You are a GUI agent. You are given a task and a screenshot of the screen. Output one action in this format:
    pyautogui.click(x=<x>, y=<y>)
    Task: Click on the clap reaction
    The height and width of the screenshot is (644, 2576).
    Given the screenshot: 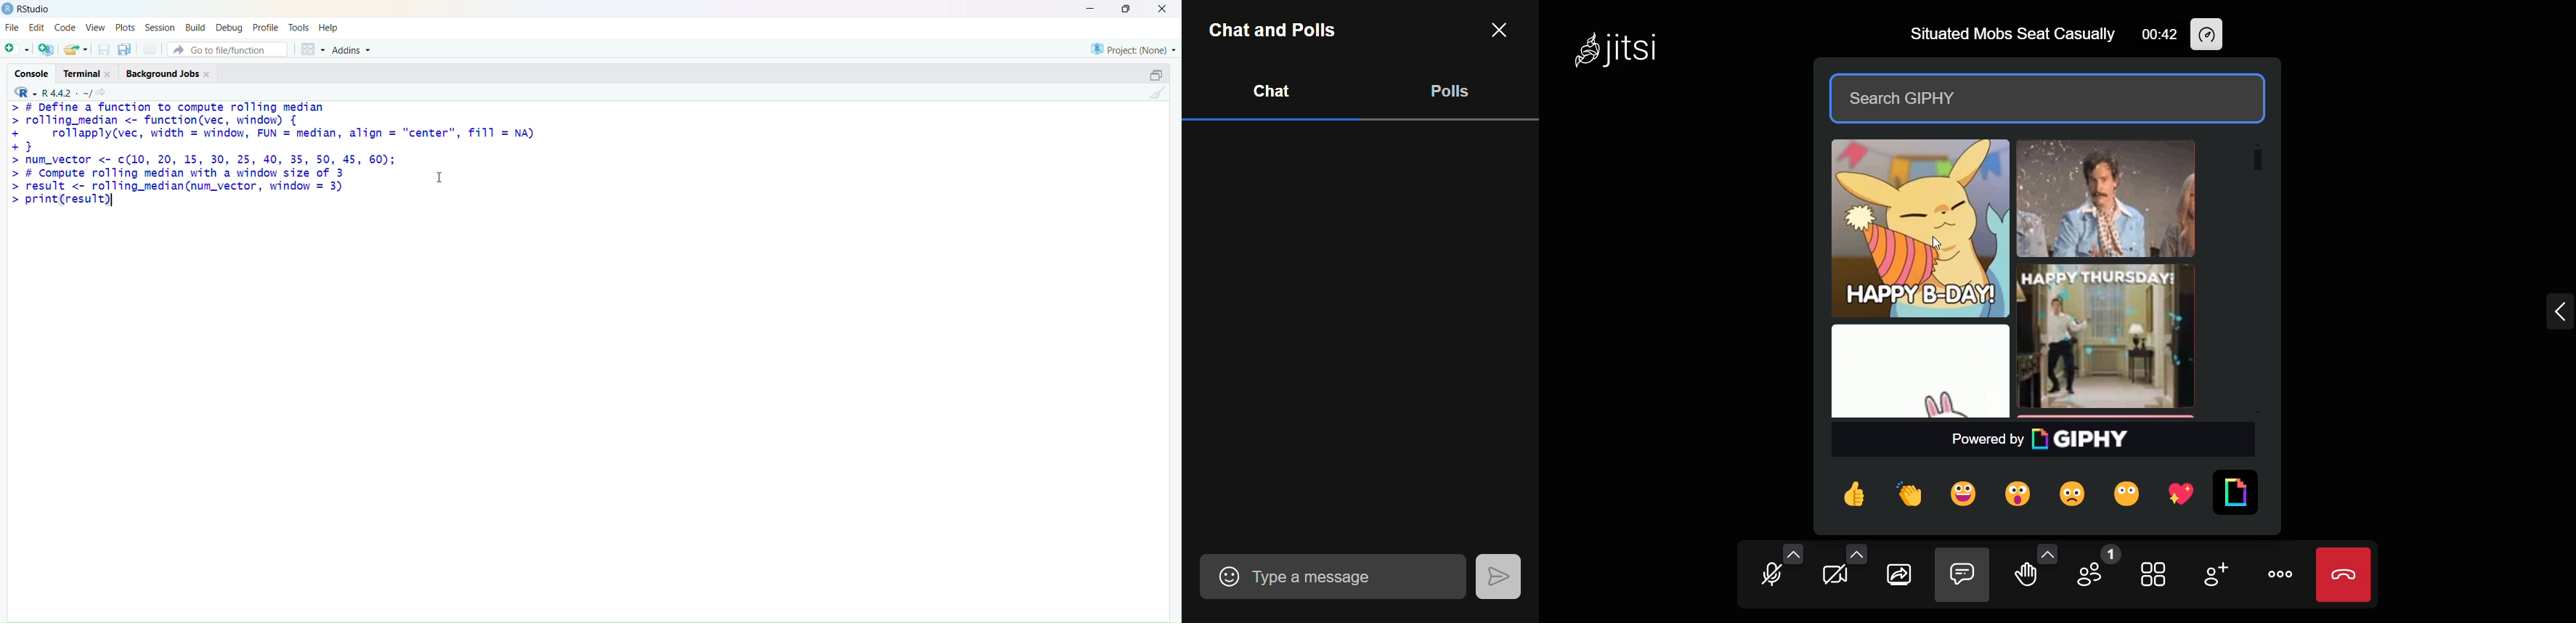 What is the action you would take?
    pyautogui.click(x=1909, y=494)
    